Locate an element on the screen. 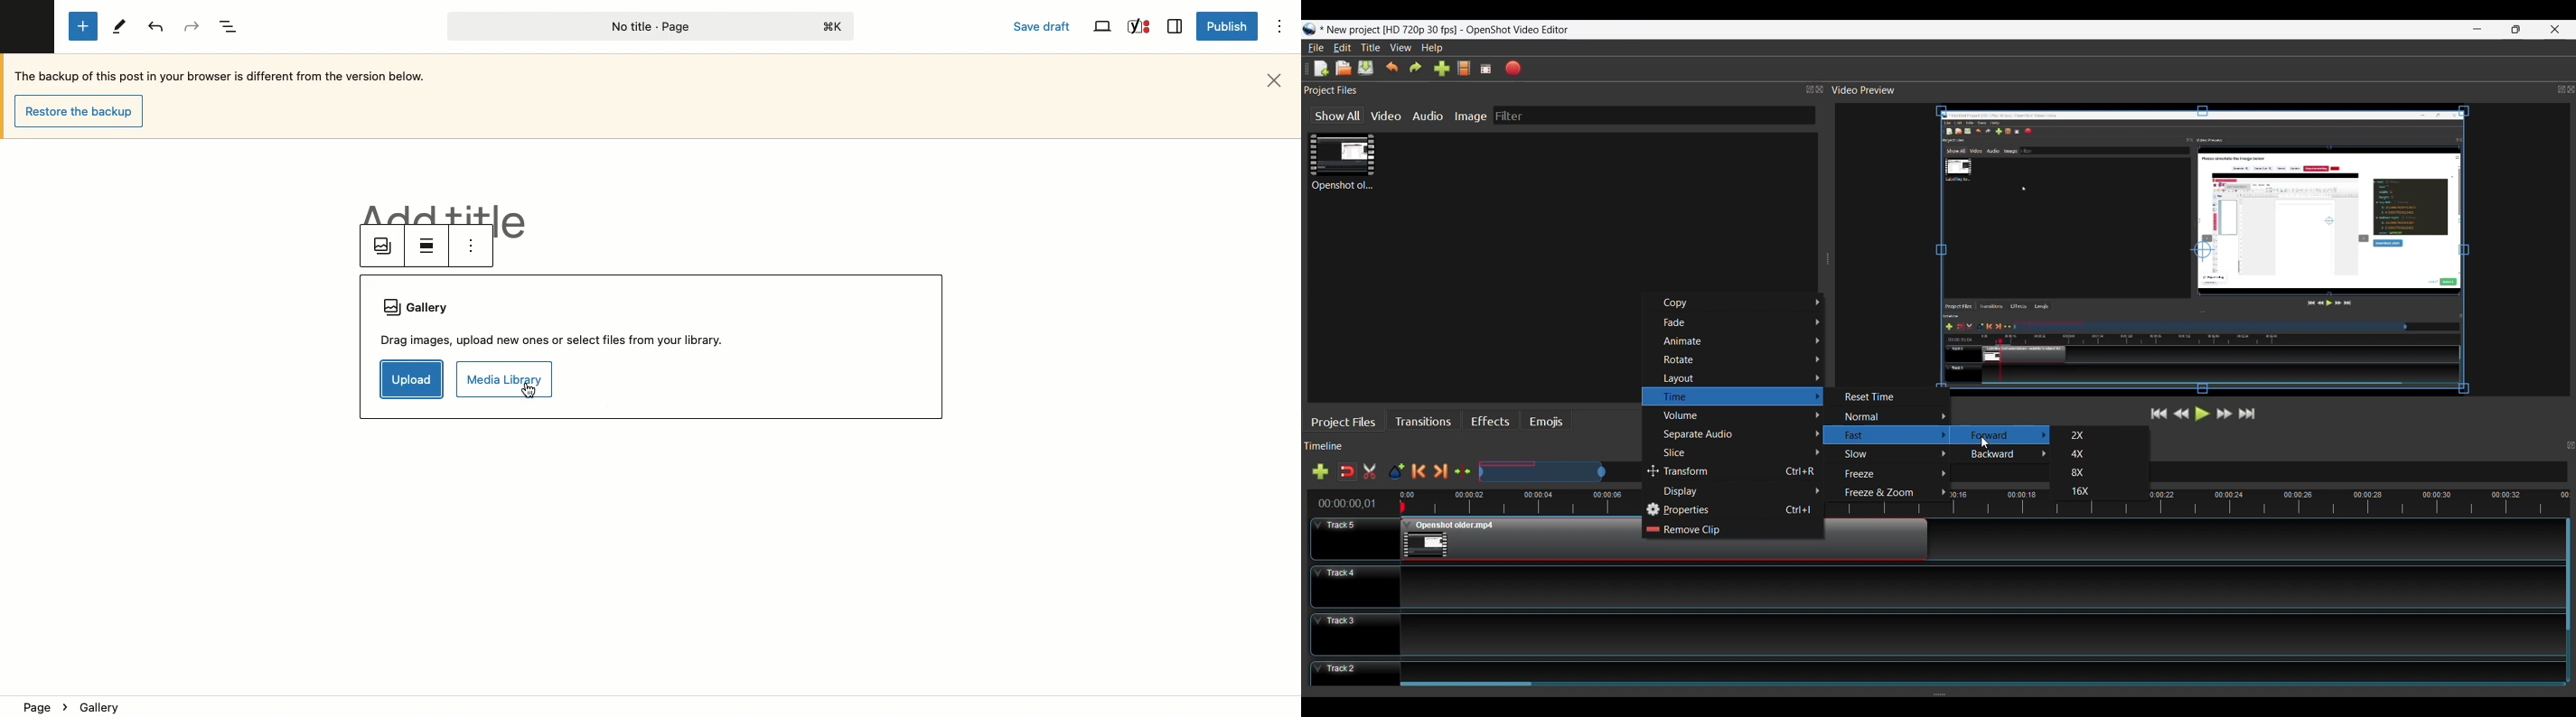 This screenshot has width=2576, height=728. Open File is located at coordinates (1344, 68).